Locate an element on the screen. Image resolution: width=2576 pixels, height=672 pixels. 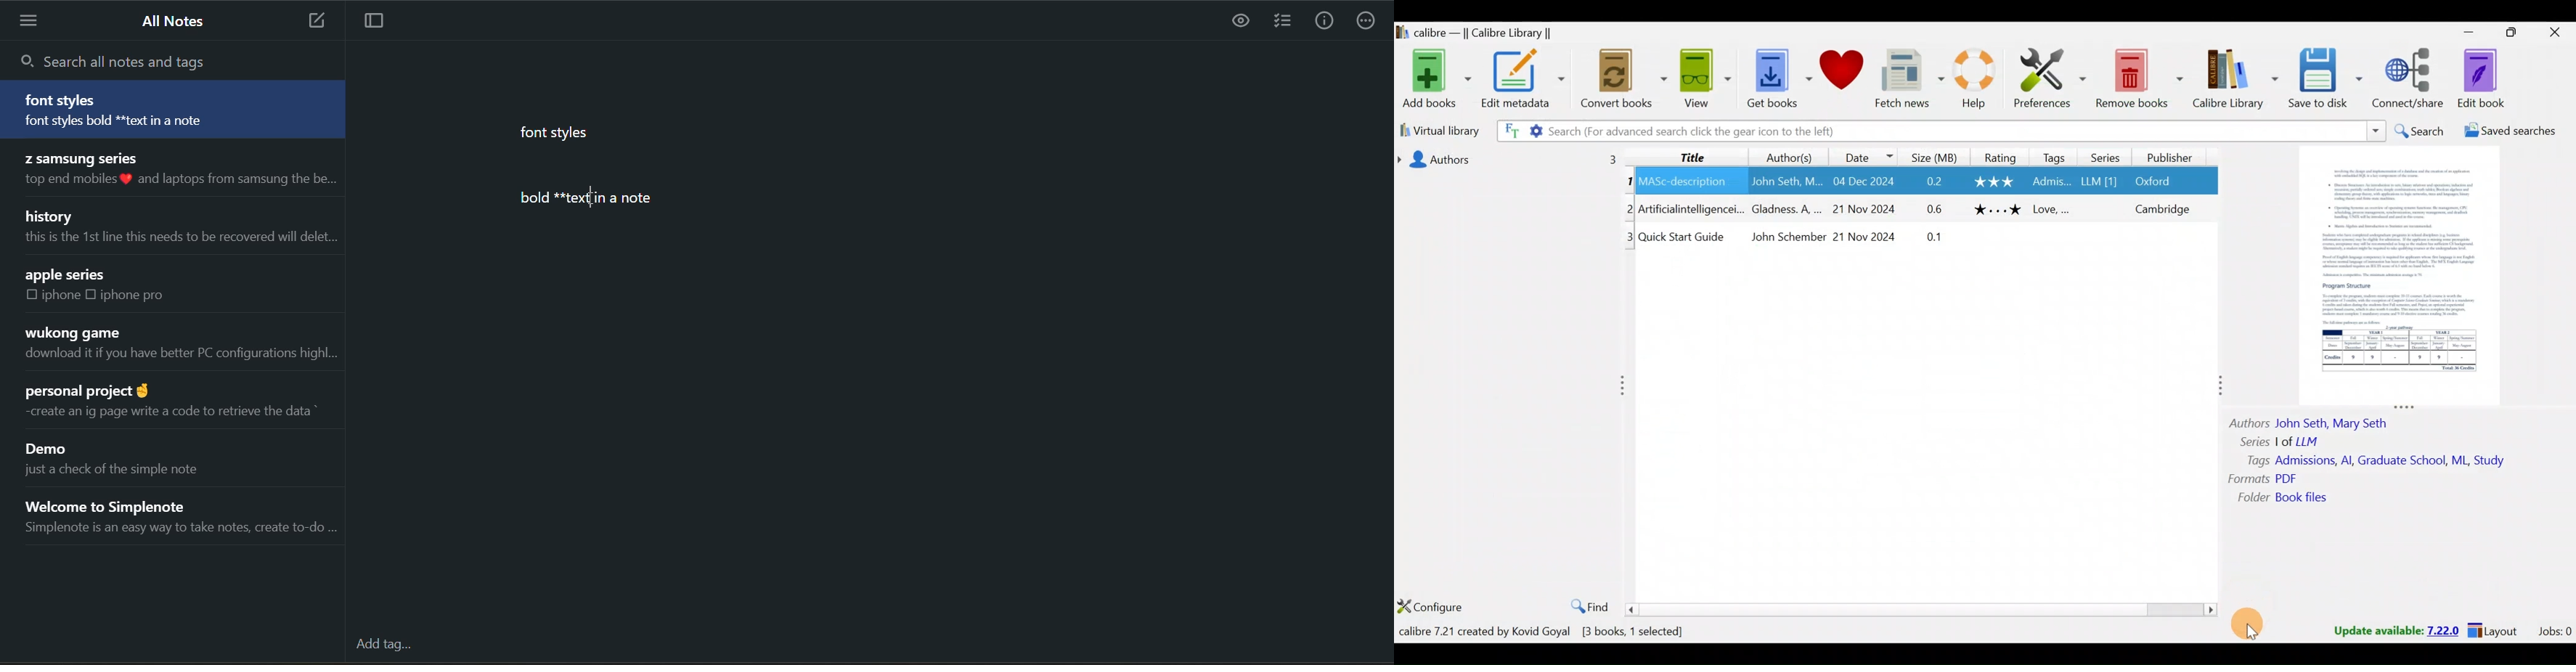
info is located at coordinates (1324, 23).